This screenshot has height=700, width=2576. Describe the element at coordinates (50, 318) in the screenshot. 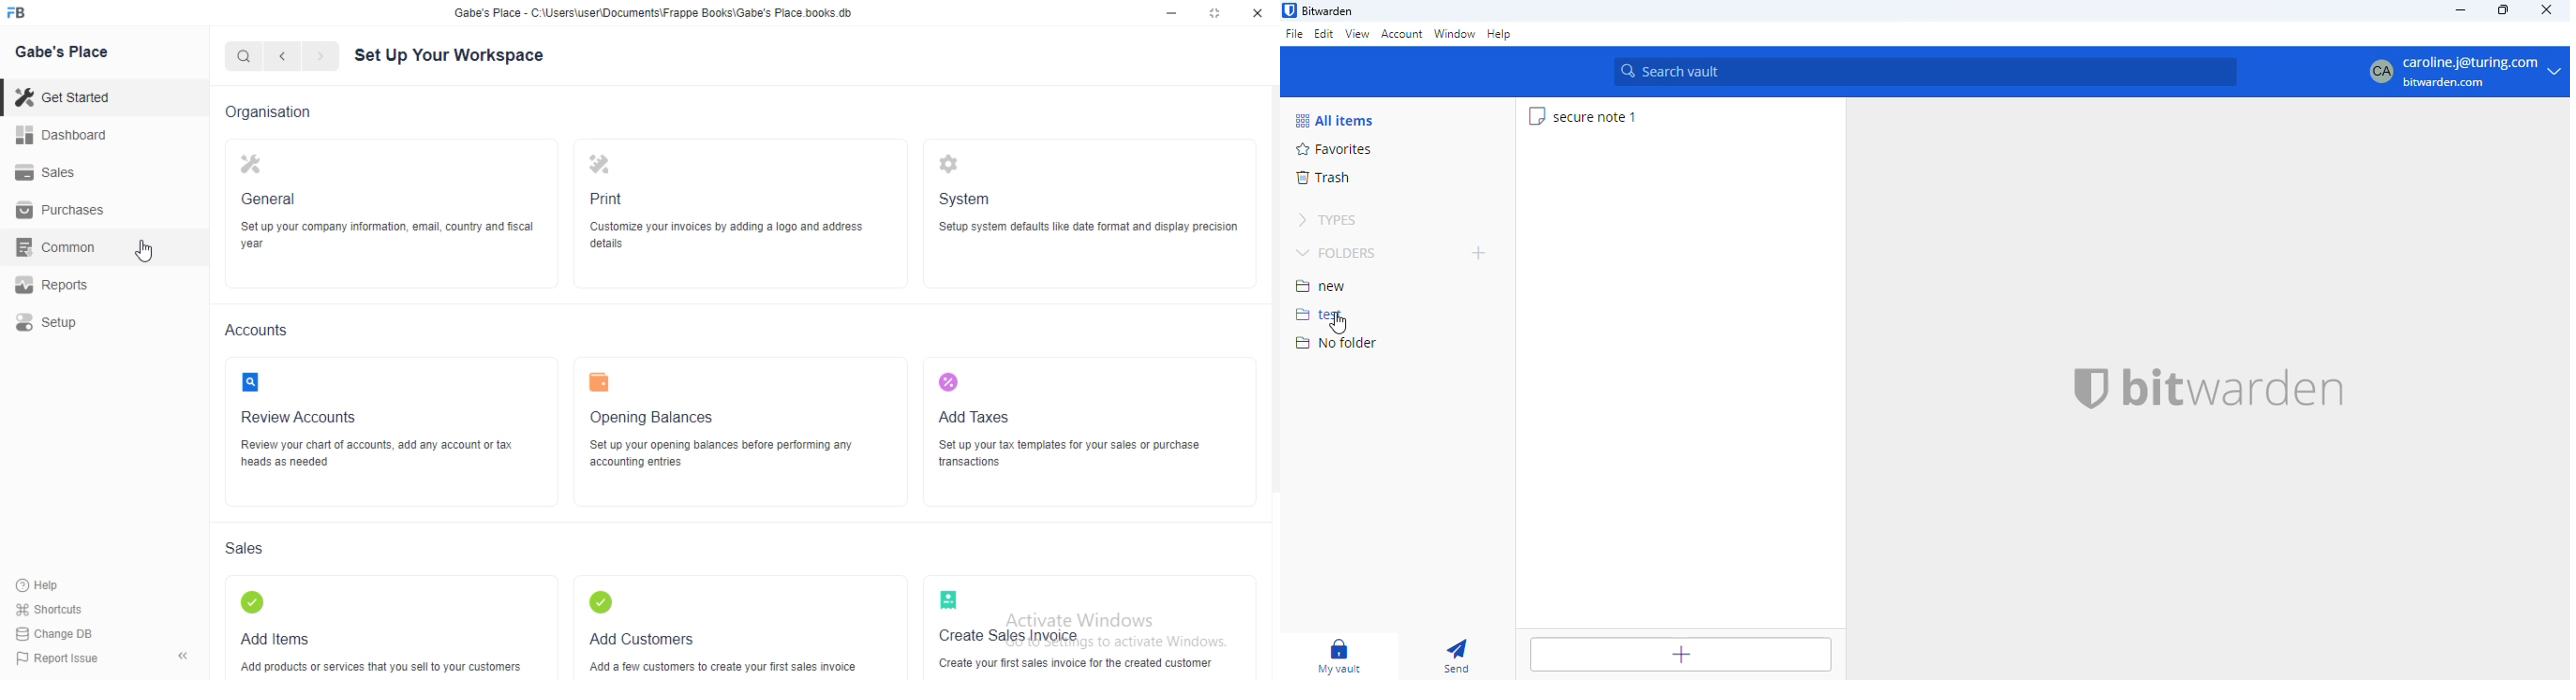

I see `Setup` at that location.